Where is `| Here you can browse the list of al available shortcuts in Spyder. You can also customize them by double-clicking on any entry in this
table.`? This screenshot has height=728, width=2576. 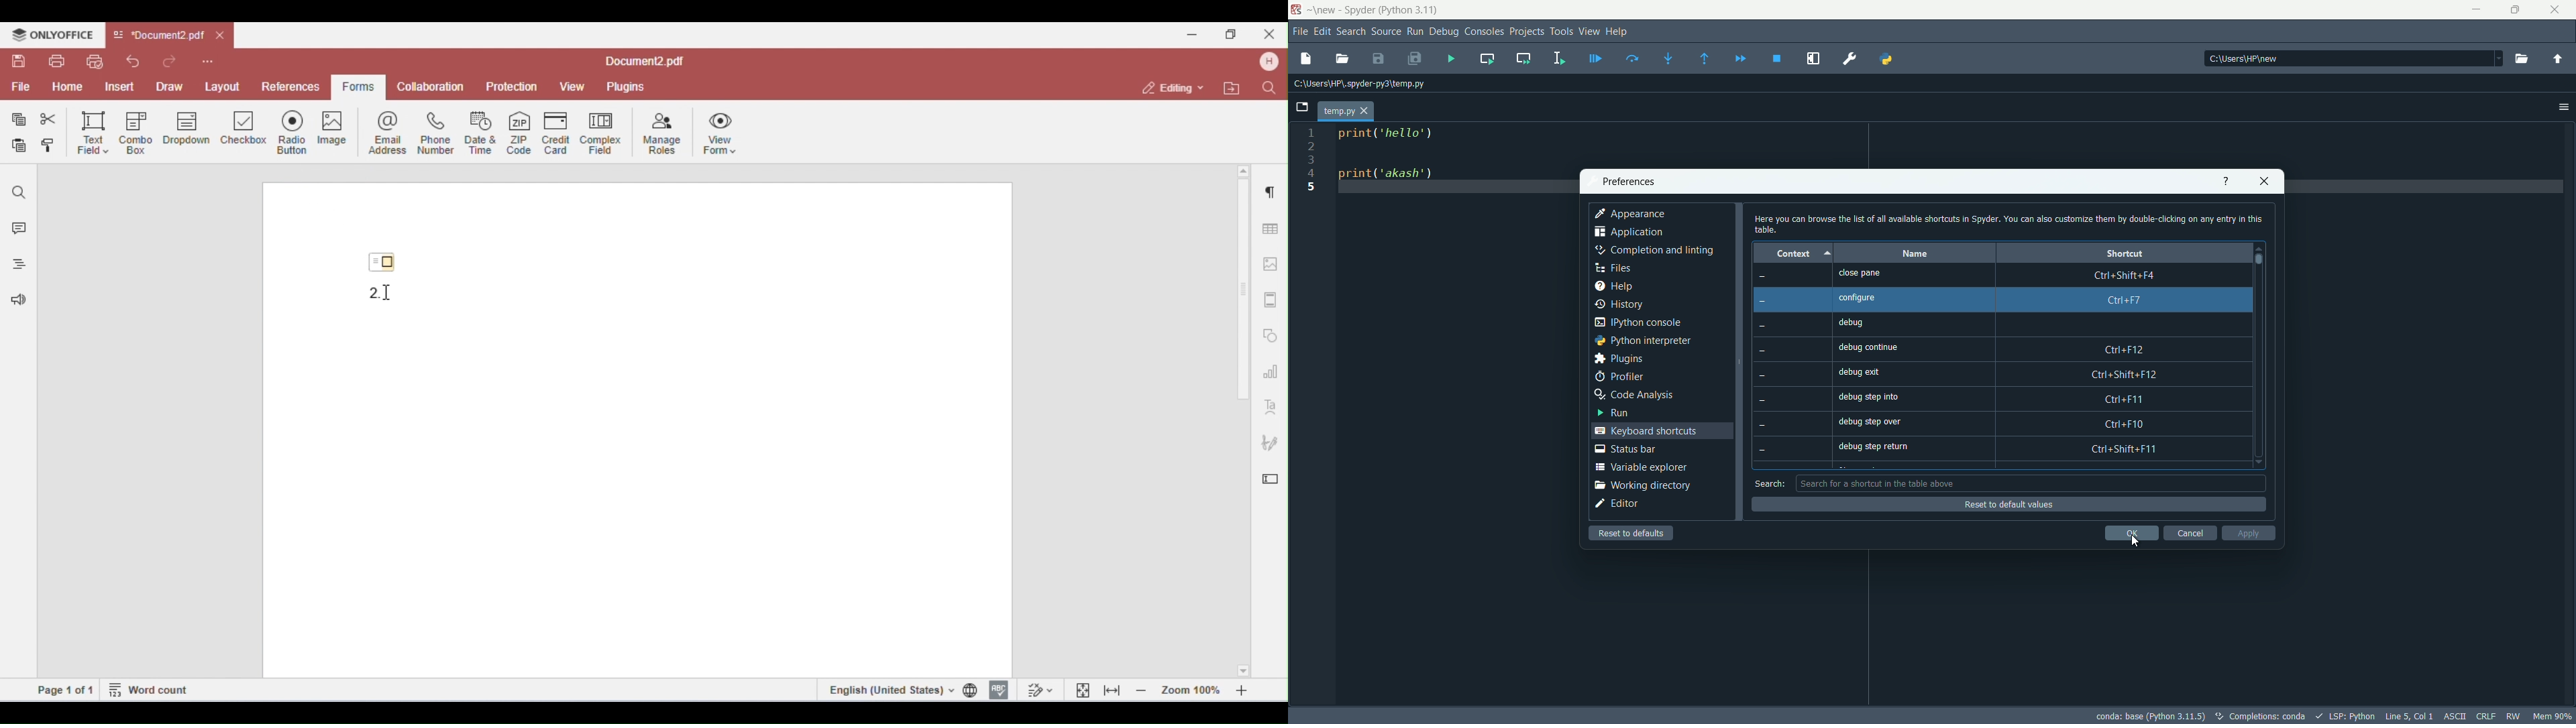
| Here you can browse the list of al available shortcuts in Spyder. You can also customize them by double-clicking on any entry in this
table. is located at coordinates (2005, 223).